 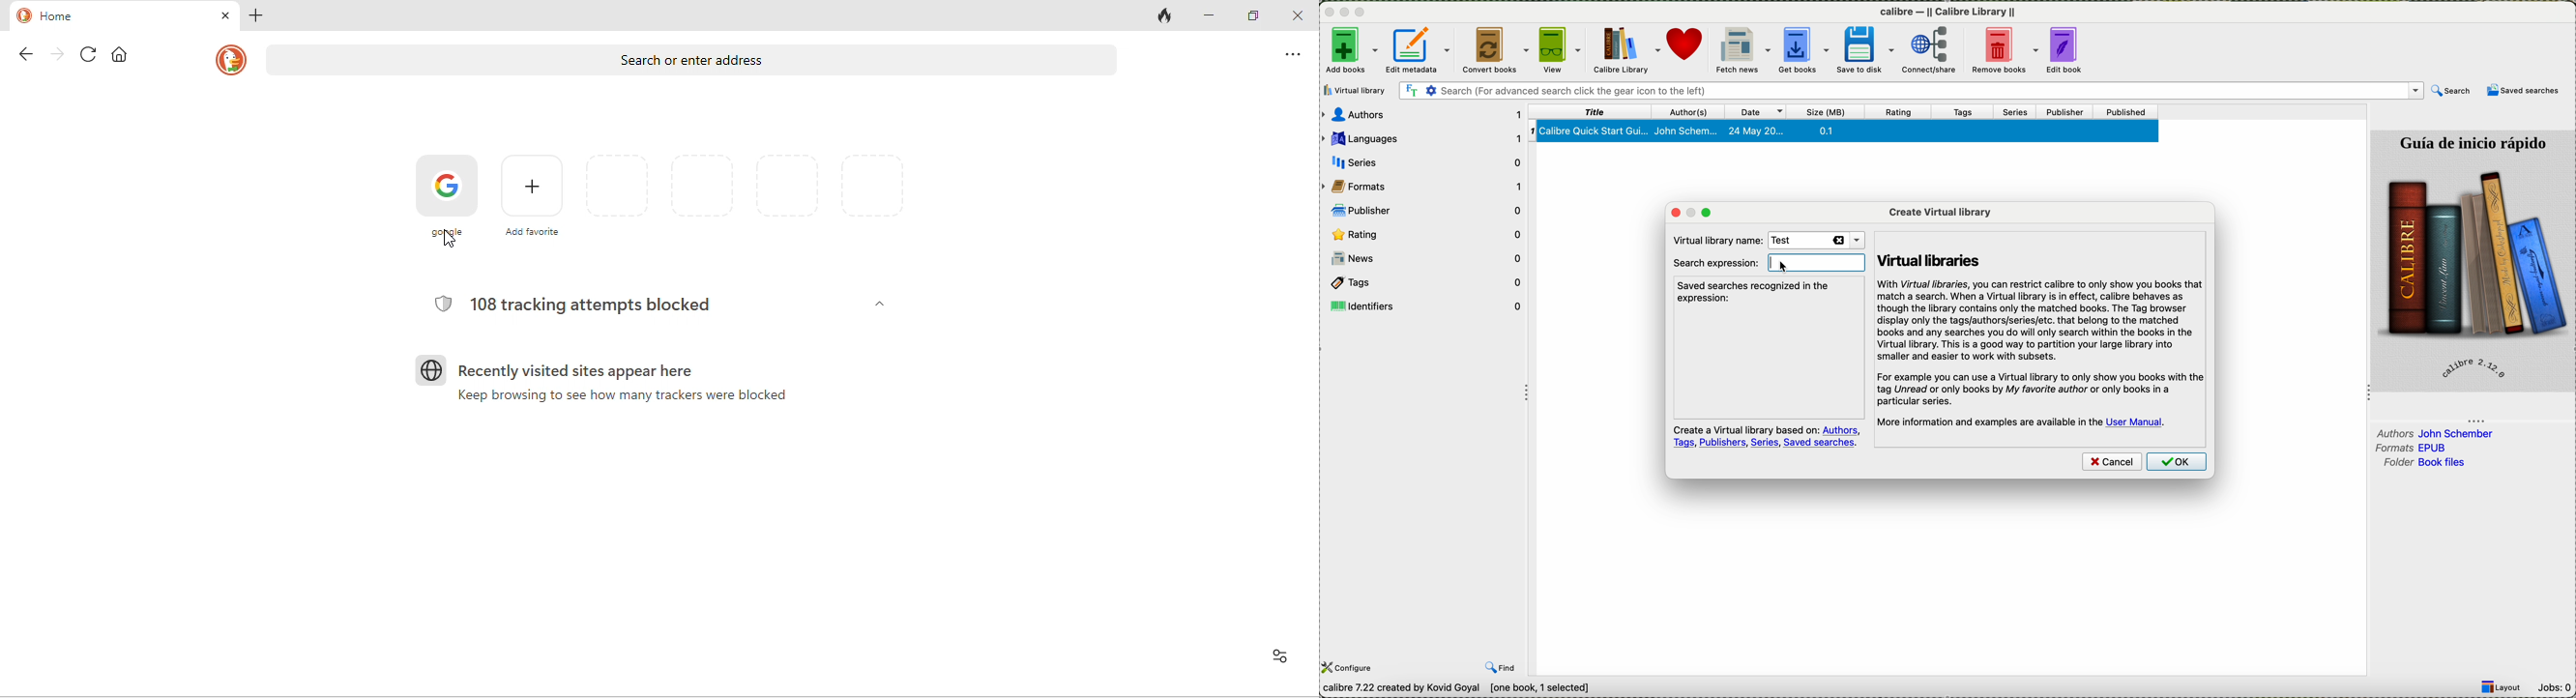 I want to click on formats, so click(x=2415, y=448).